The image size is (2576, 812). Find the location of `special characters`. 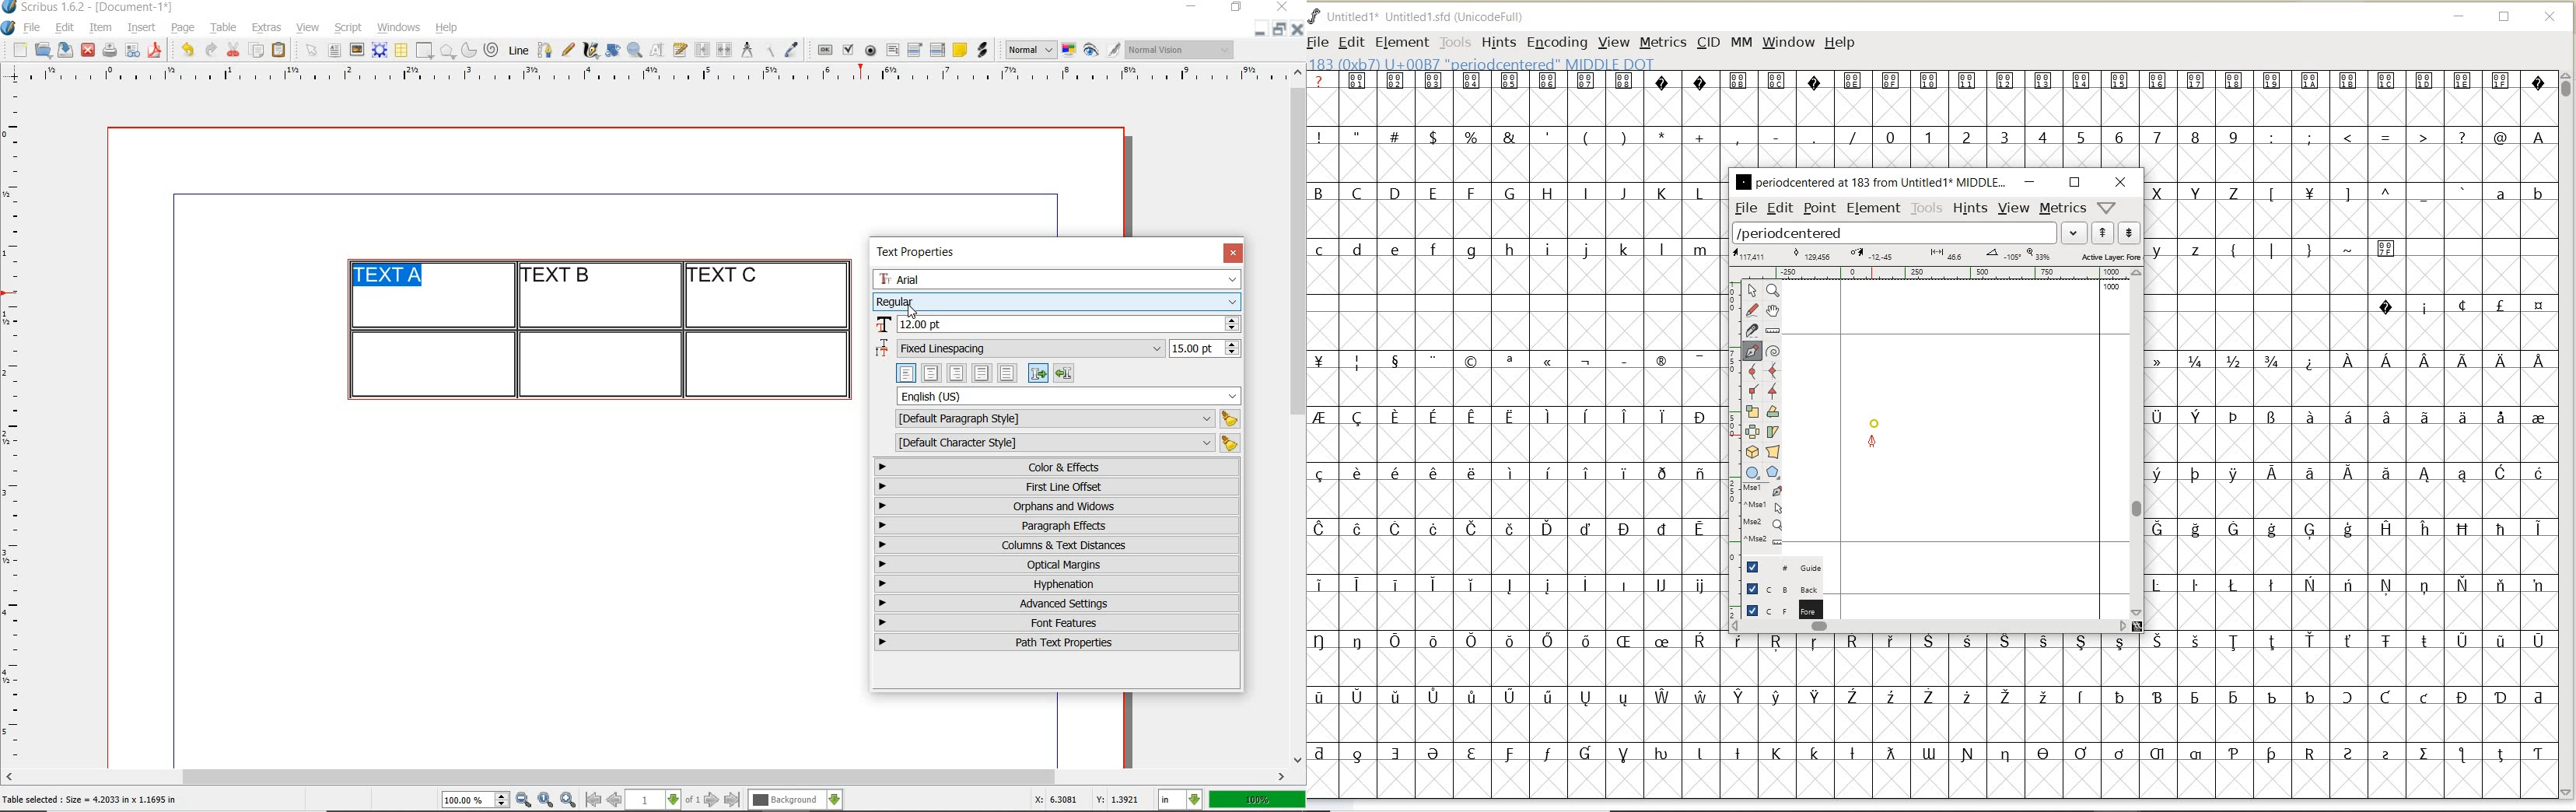

special characters is located at coordinates (2460, 306).